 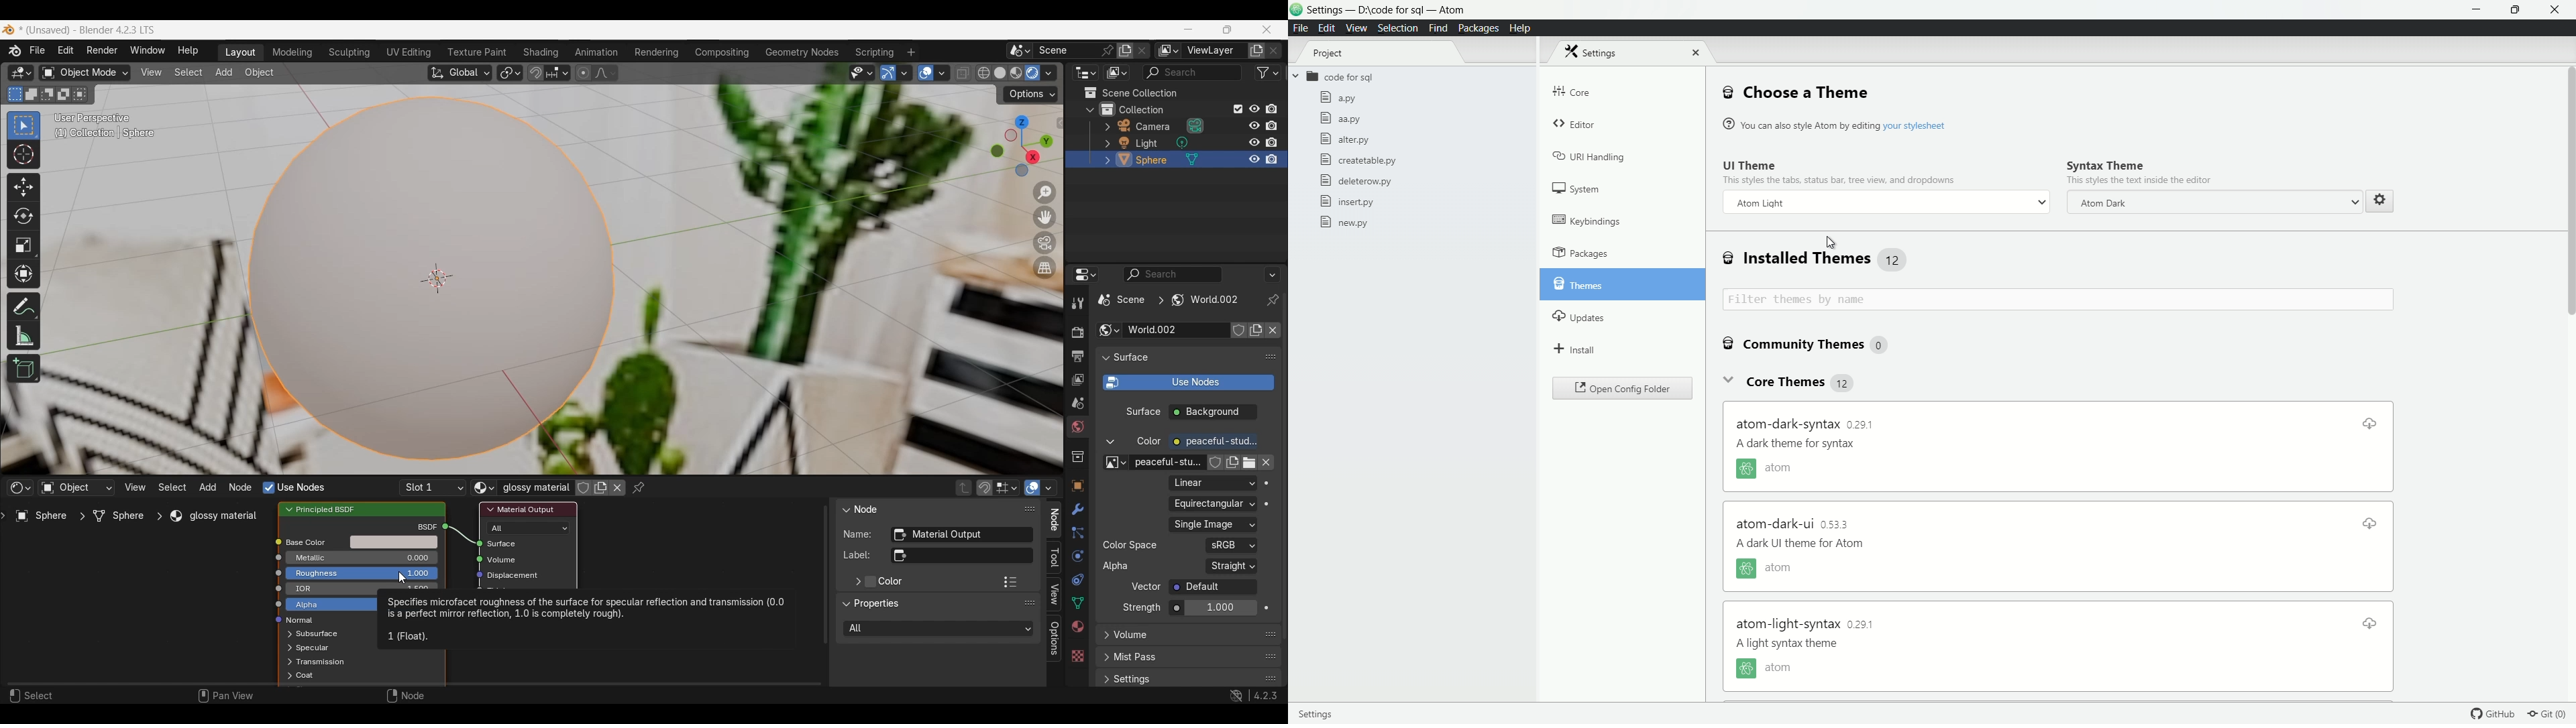 What do you see at coordinates (1335, 54) in the screenshot?
I see `project tree` at bounding box center [1335, 54].